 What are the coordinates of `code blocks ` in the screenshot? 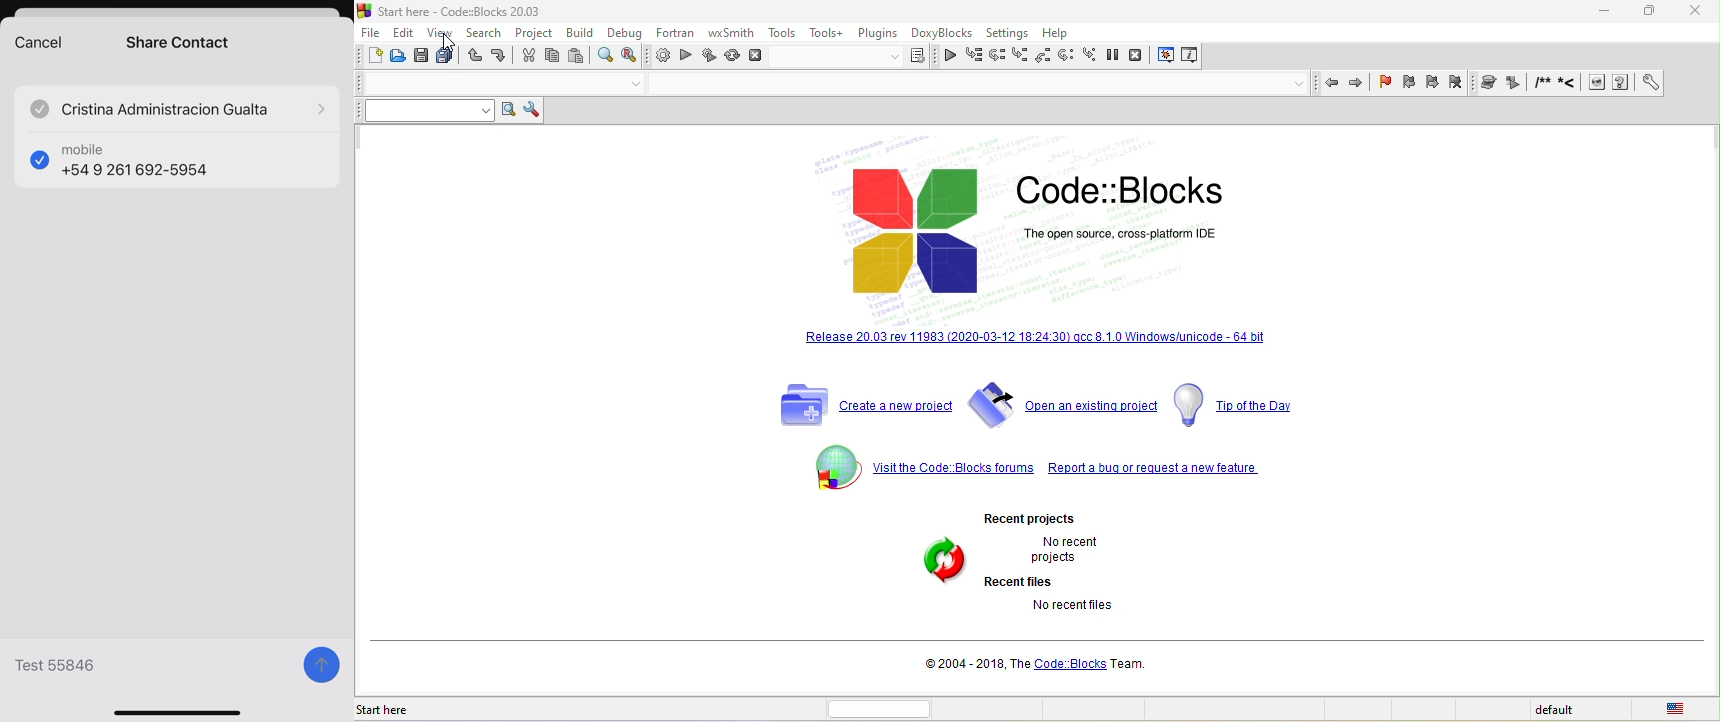 It's located at (1125, 185).